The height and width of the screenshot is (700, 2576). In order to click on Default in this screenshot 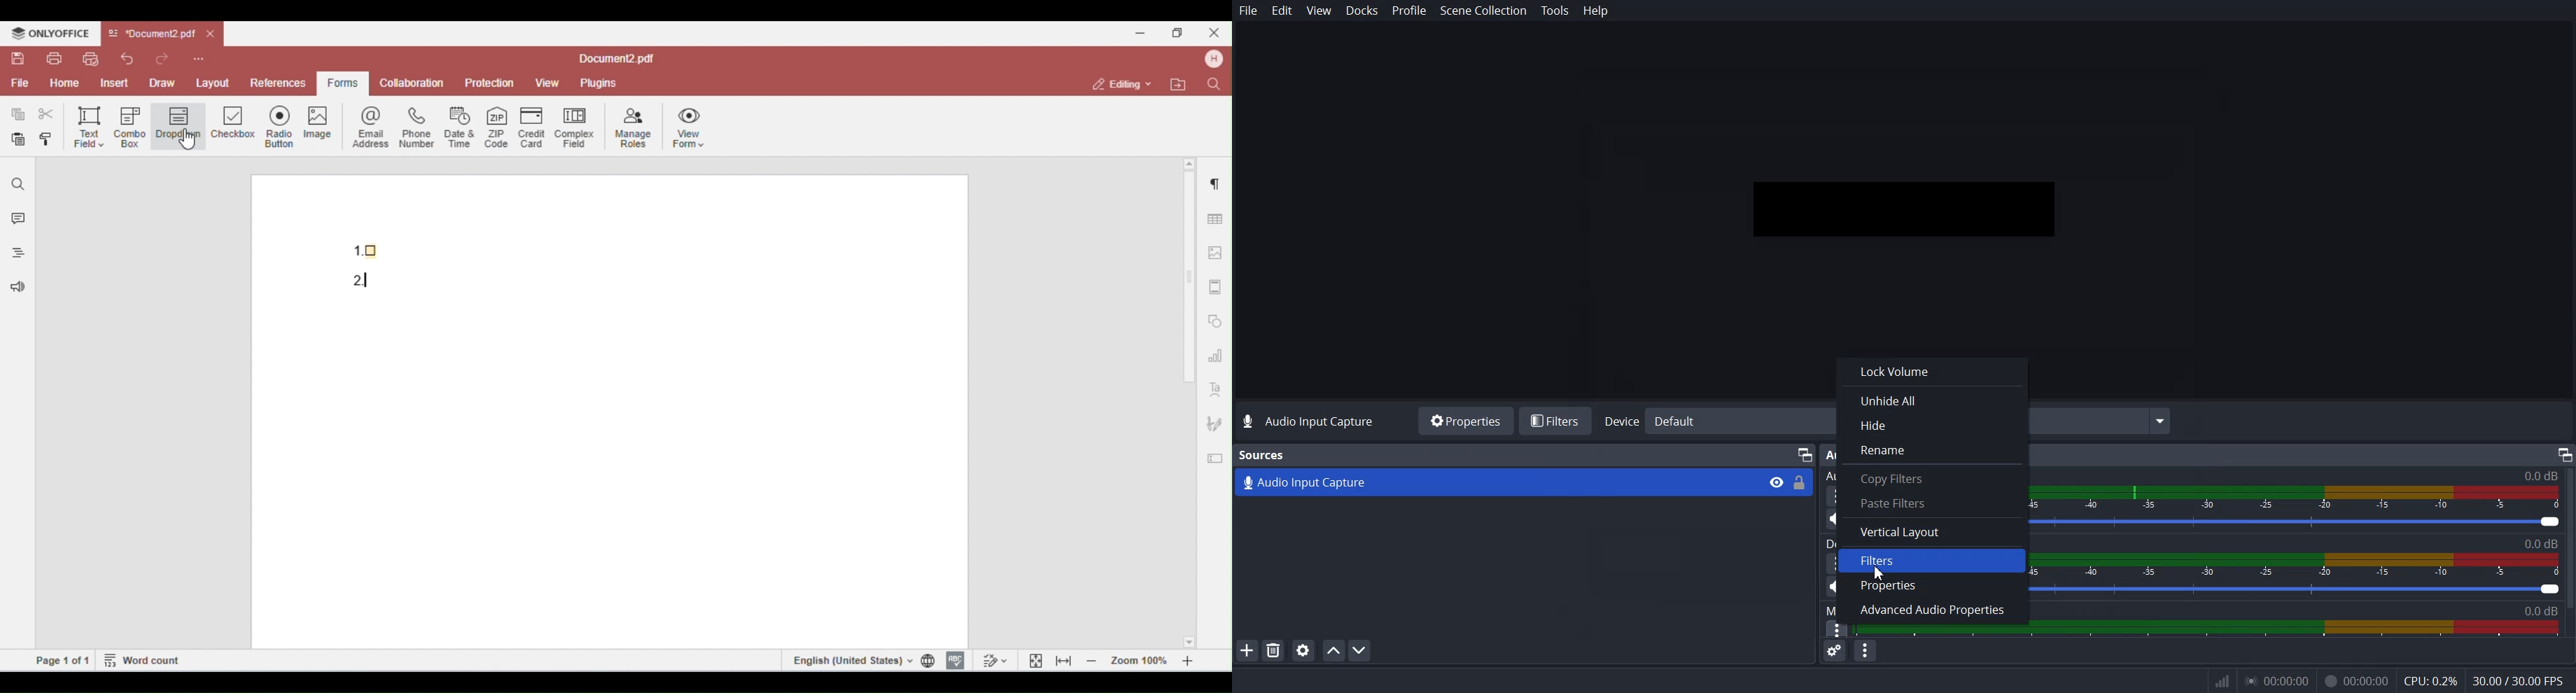, I will do `click(1695, 421)`.